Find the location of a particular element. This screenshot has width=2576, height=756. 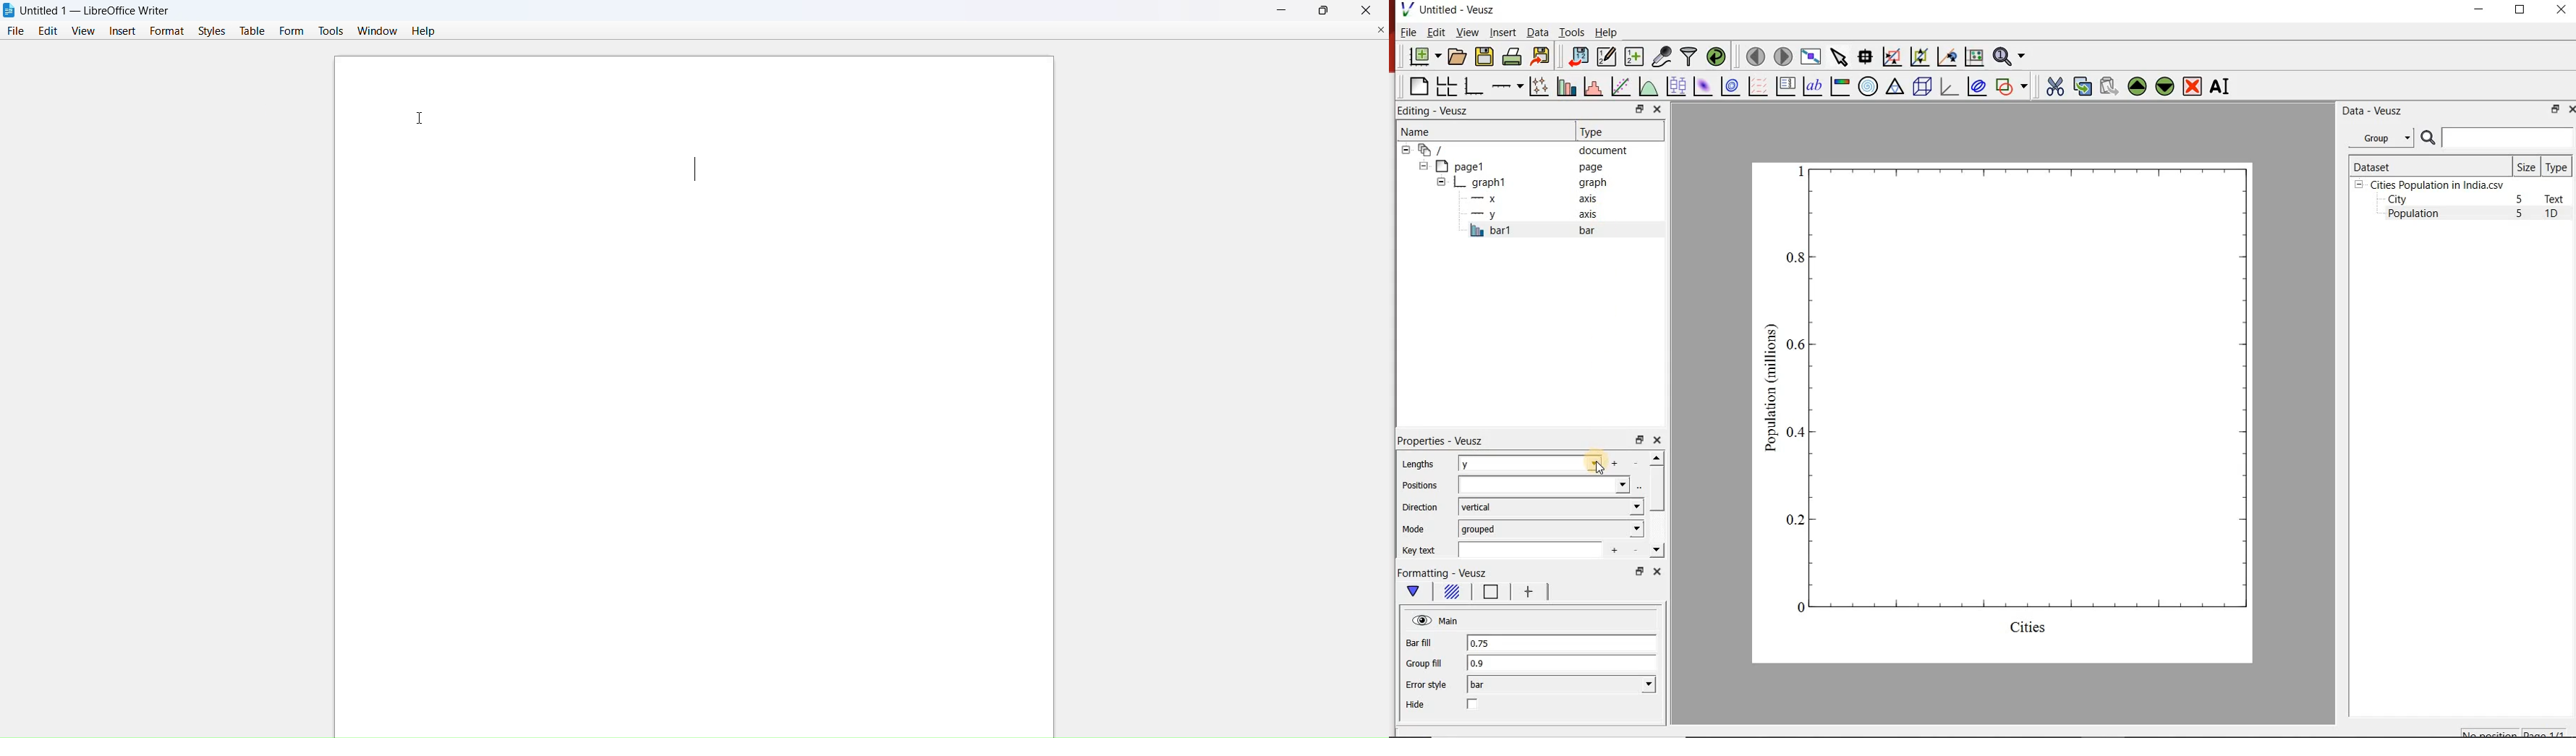

add a shape to the plot is located at coordinates (2012, 86).